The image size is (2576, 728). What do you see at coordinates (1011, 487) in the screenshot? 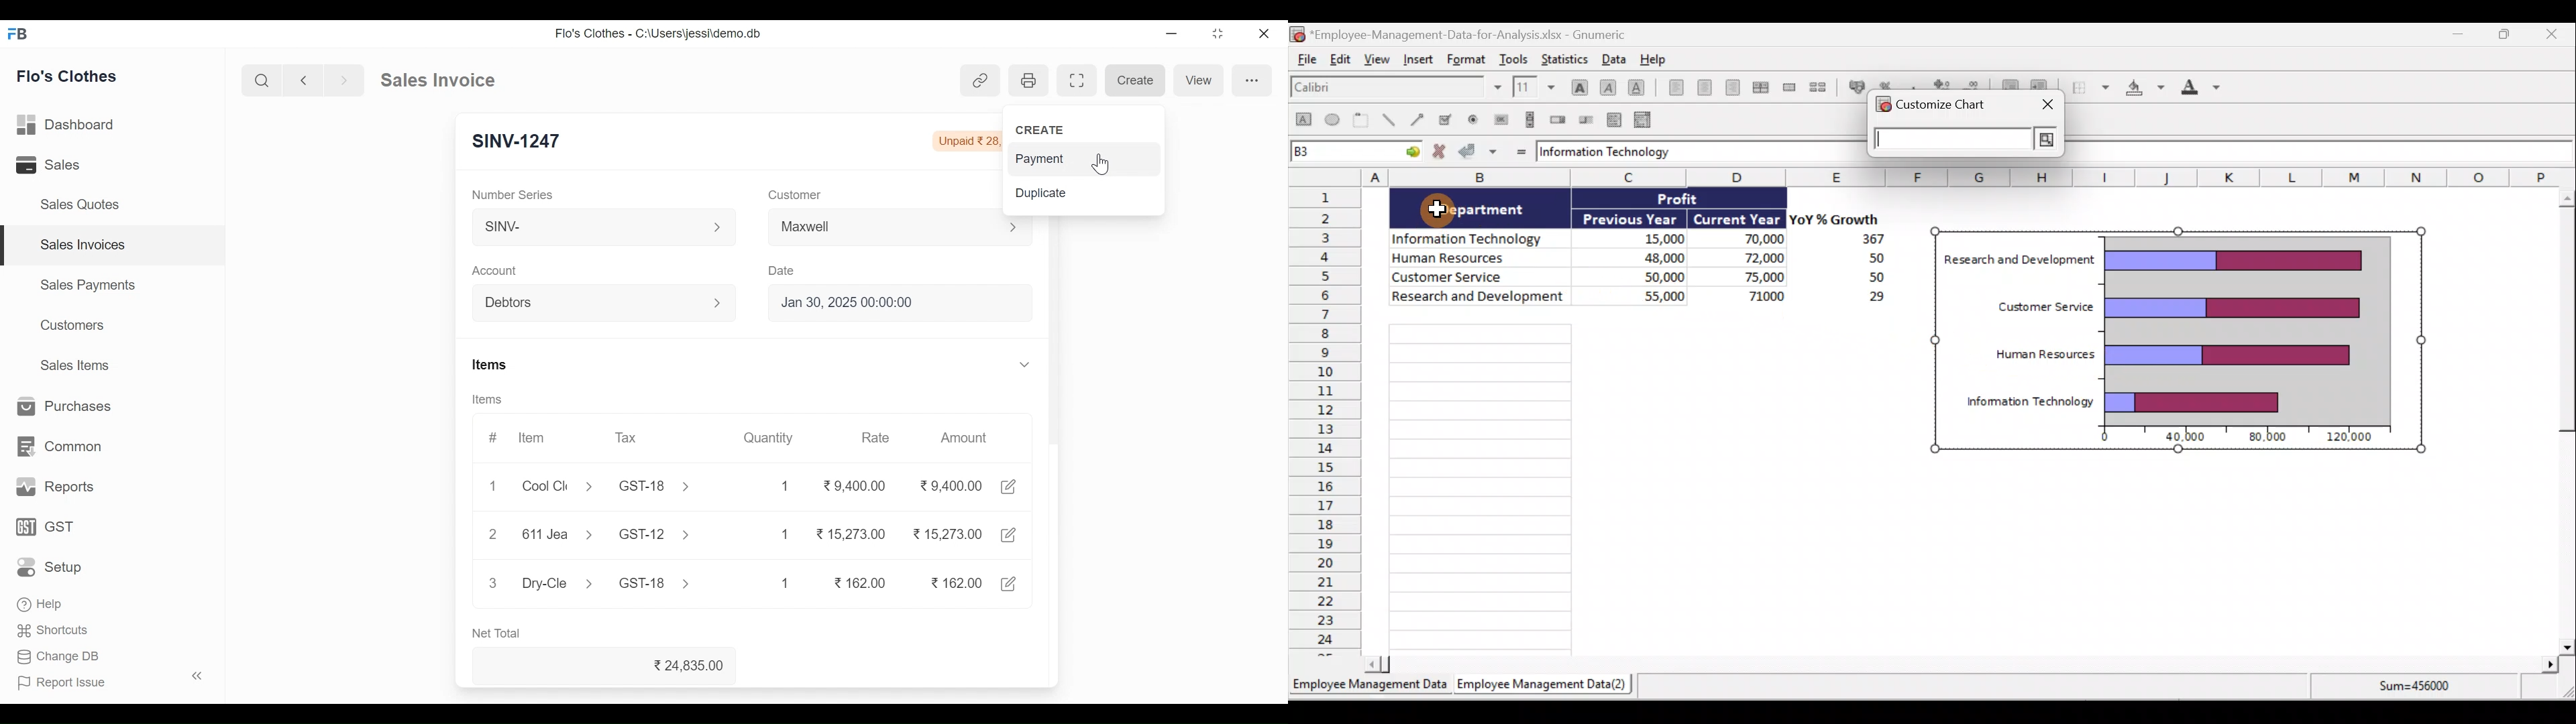
I see `Edit` at bounding box center [1011, 487].